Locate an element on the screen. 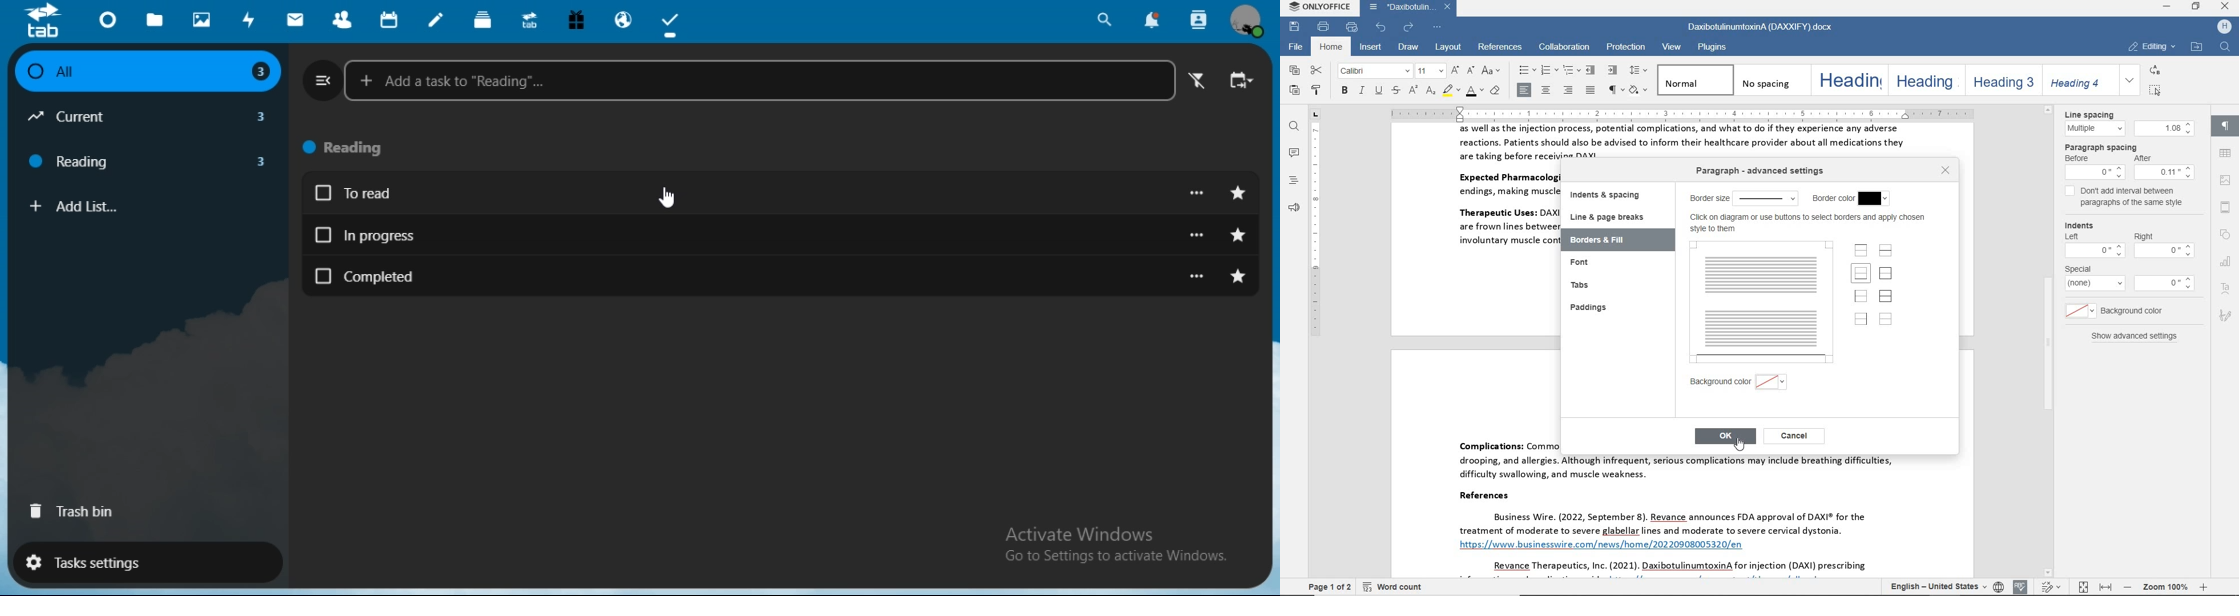  set outer borders and inner lines is located at coordinates (1887, 295).